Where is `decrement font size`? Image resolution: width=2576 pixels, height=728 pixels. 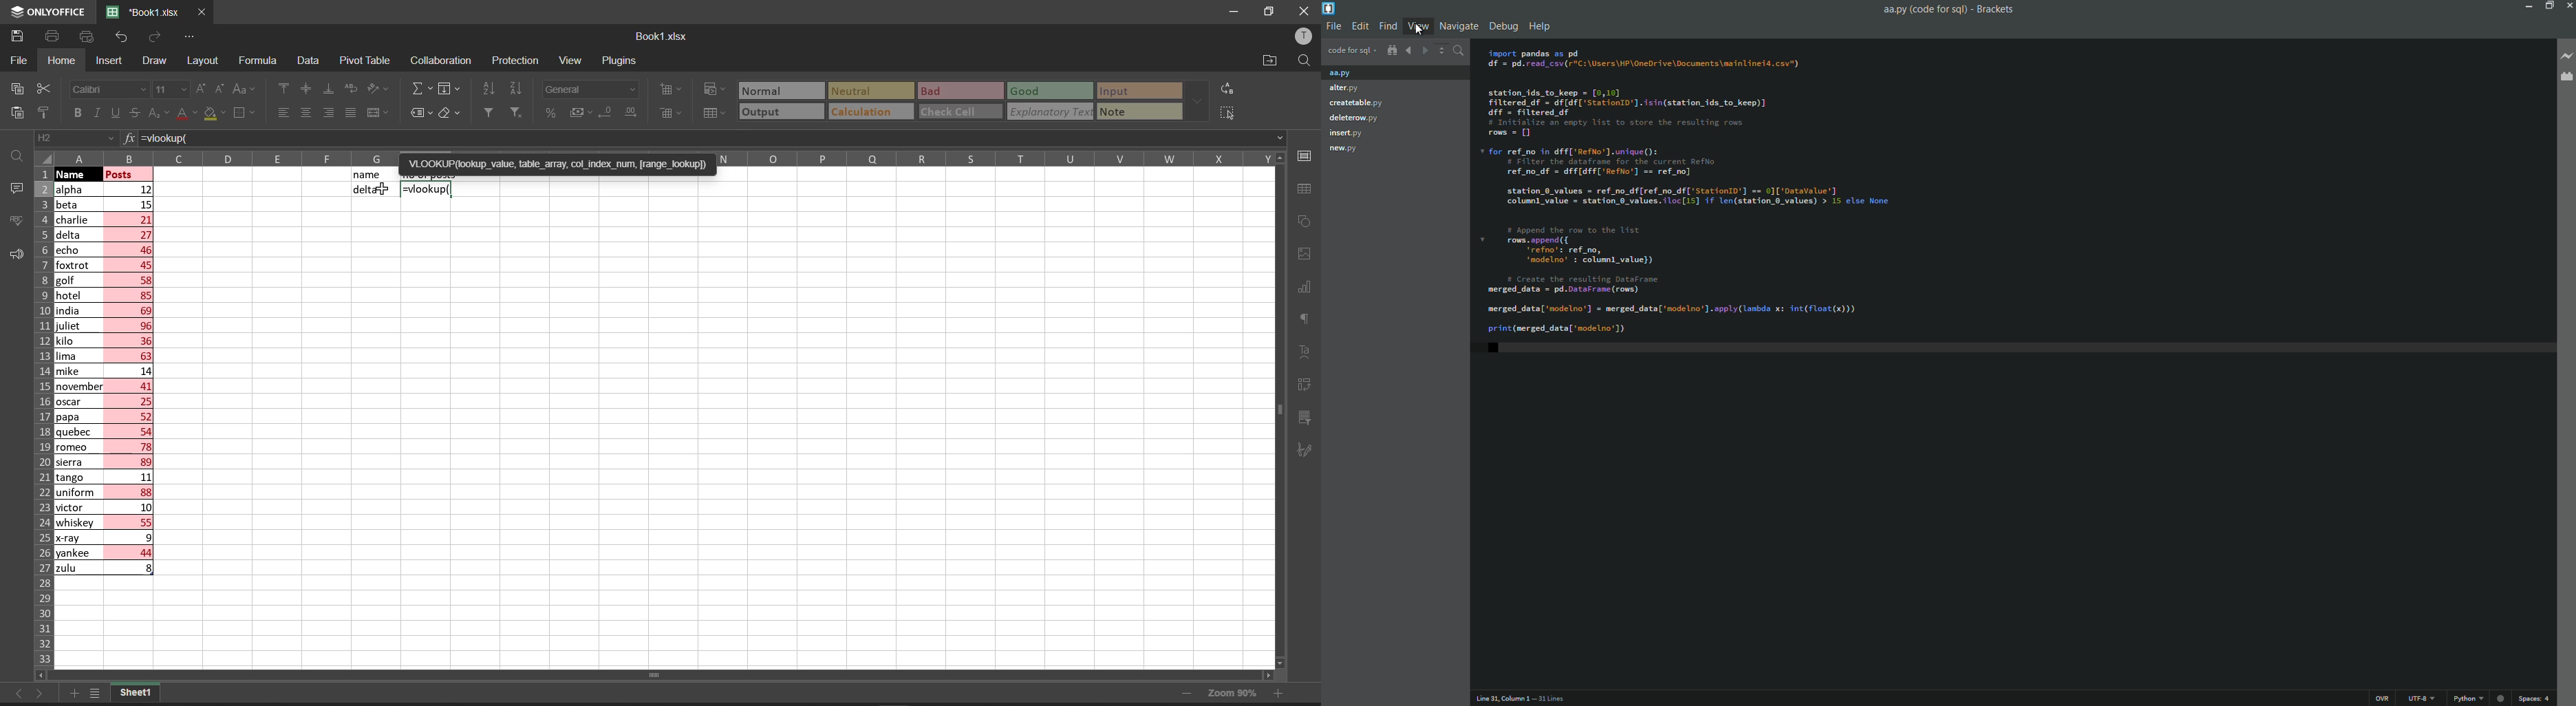
decrement font size is located at coordinates (221, 89).